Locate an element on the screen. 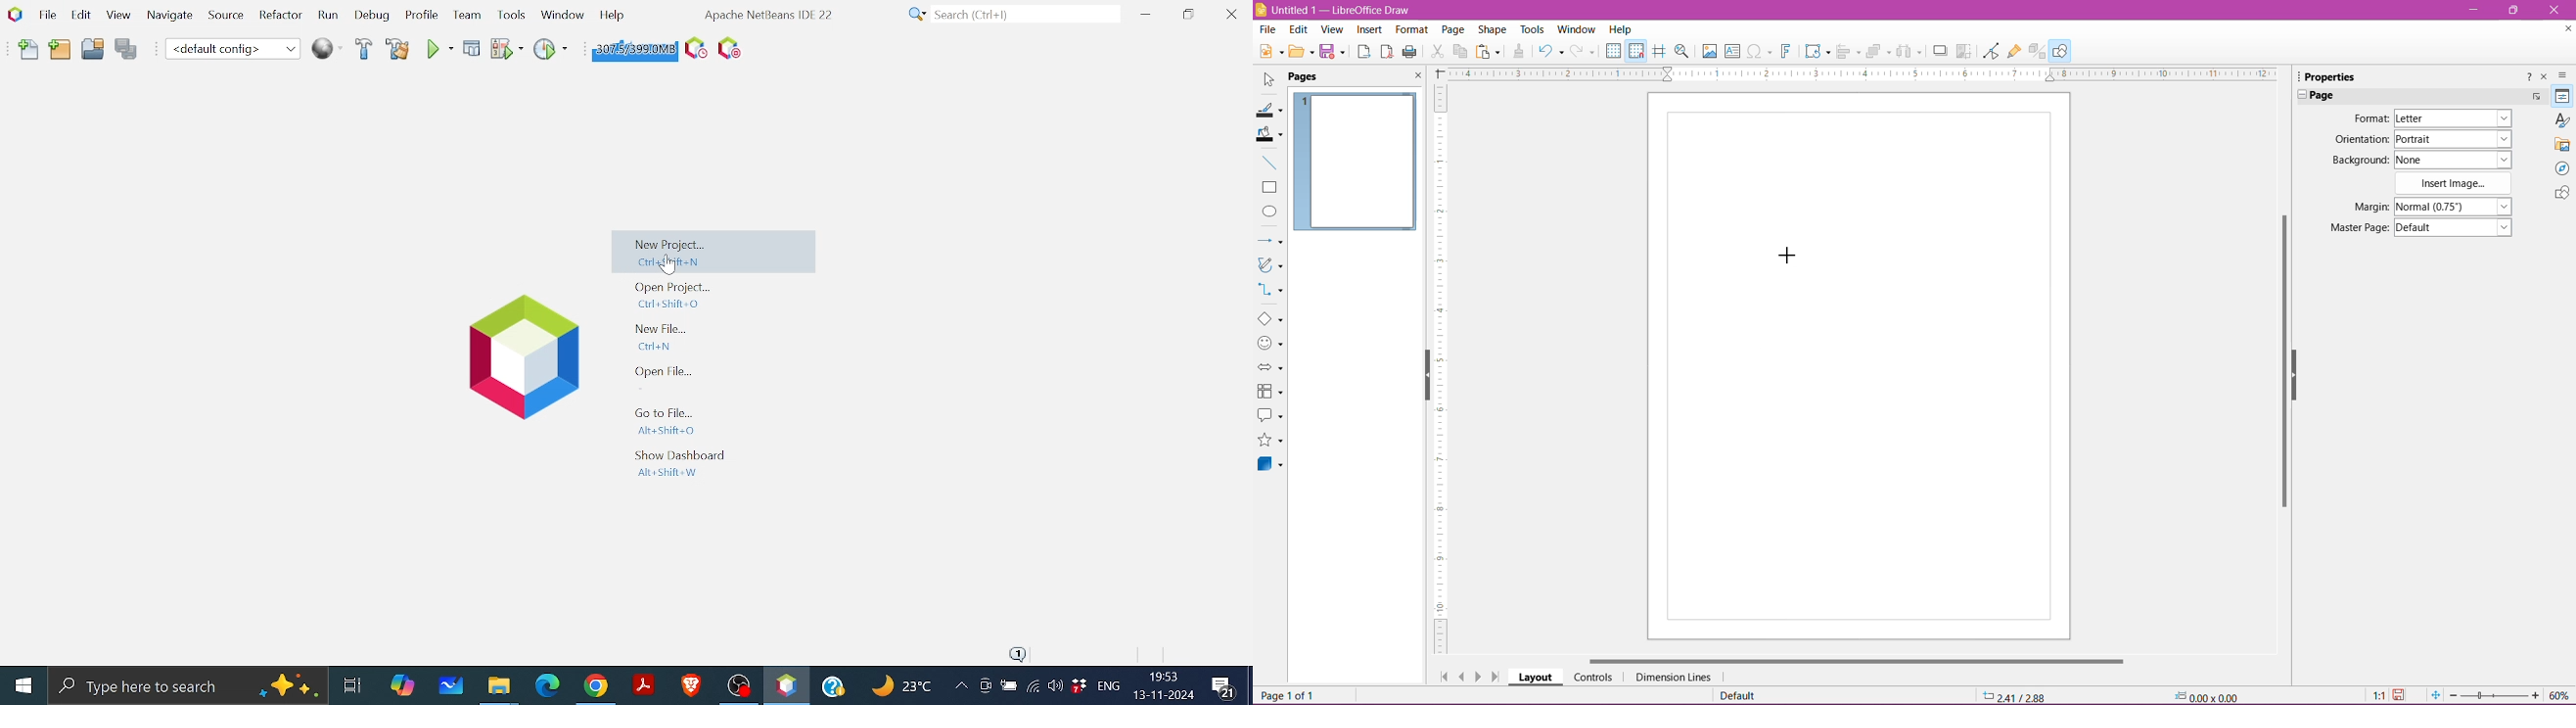  Help is located at coordinates (1621, 29).